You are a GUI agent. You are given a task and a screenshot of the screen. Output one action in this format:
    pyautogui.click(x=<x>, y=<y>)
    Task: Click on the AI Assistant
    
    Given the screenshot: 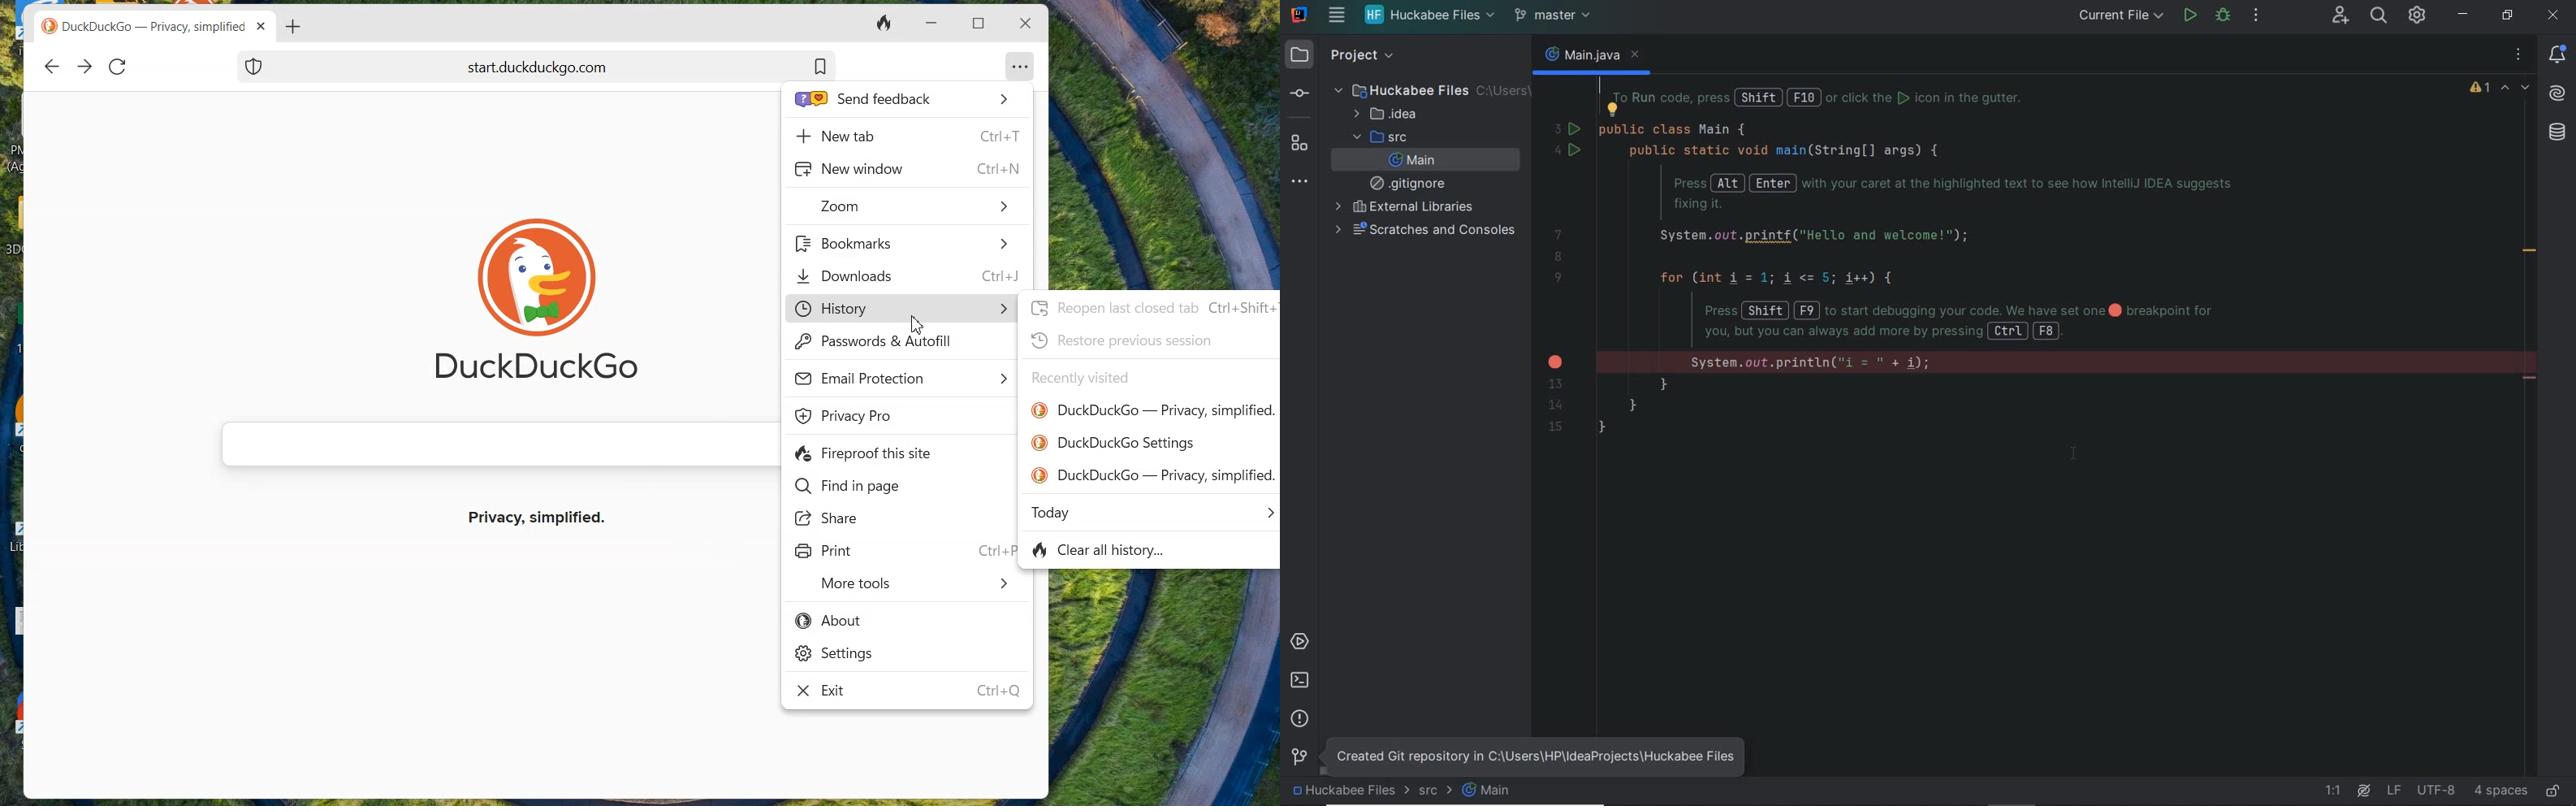 What is the action you would take?
    pyautogui.click(x=2558, y=93)
    